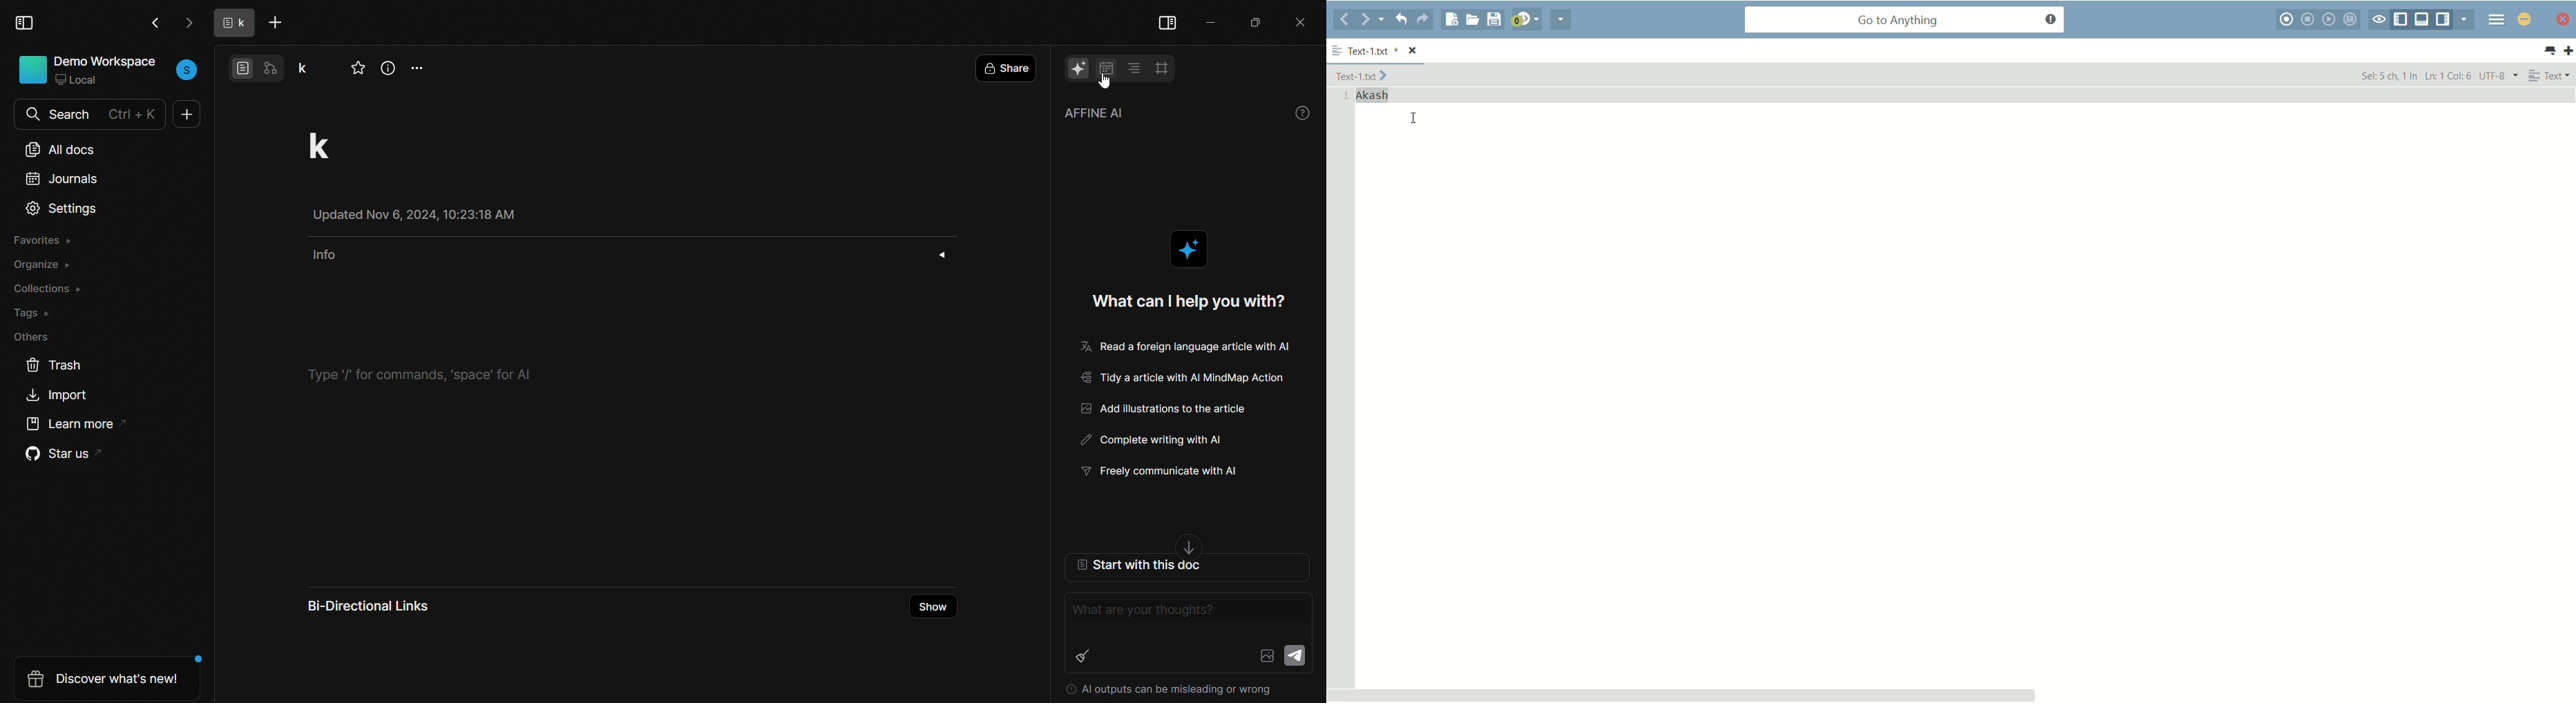  What do you see at coordinates (1193, 378) in the screenshot?
I see `tidy a article with  ai Mindmap Action` at bounding box center [1193, 378].